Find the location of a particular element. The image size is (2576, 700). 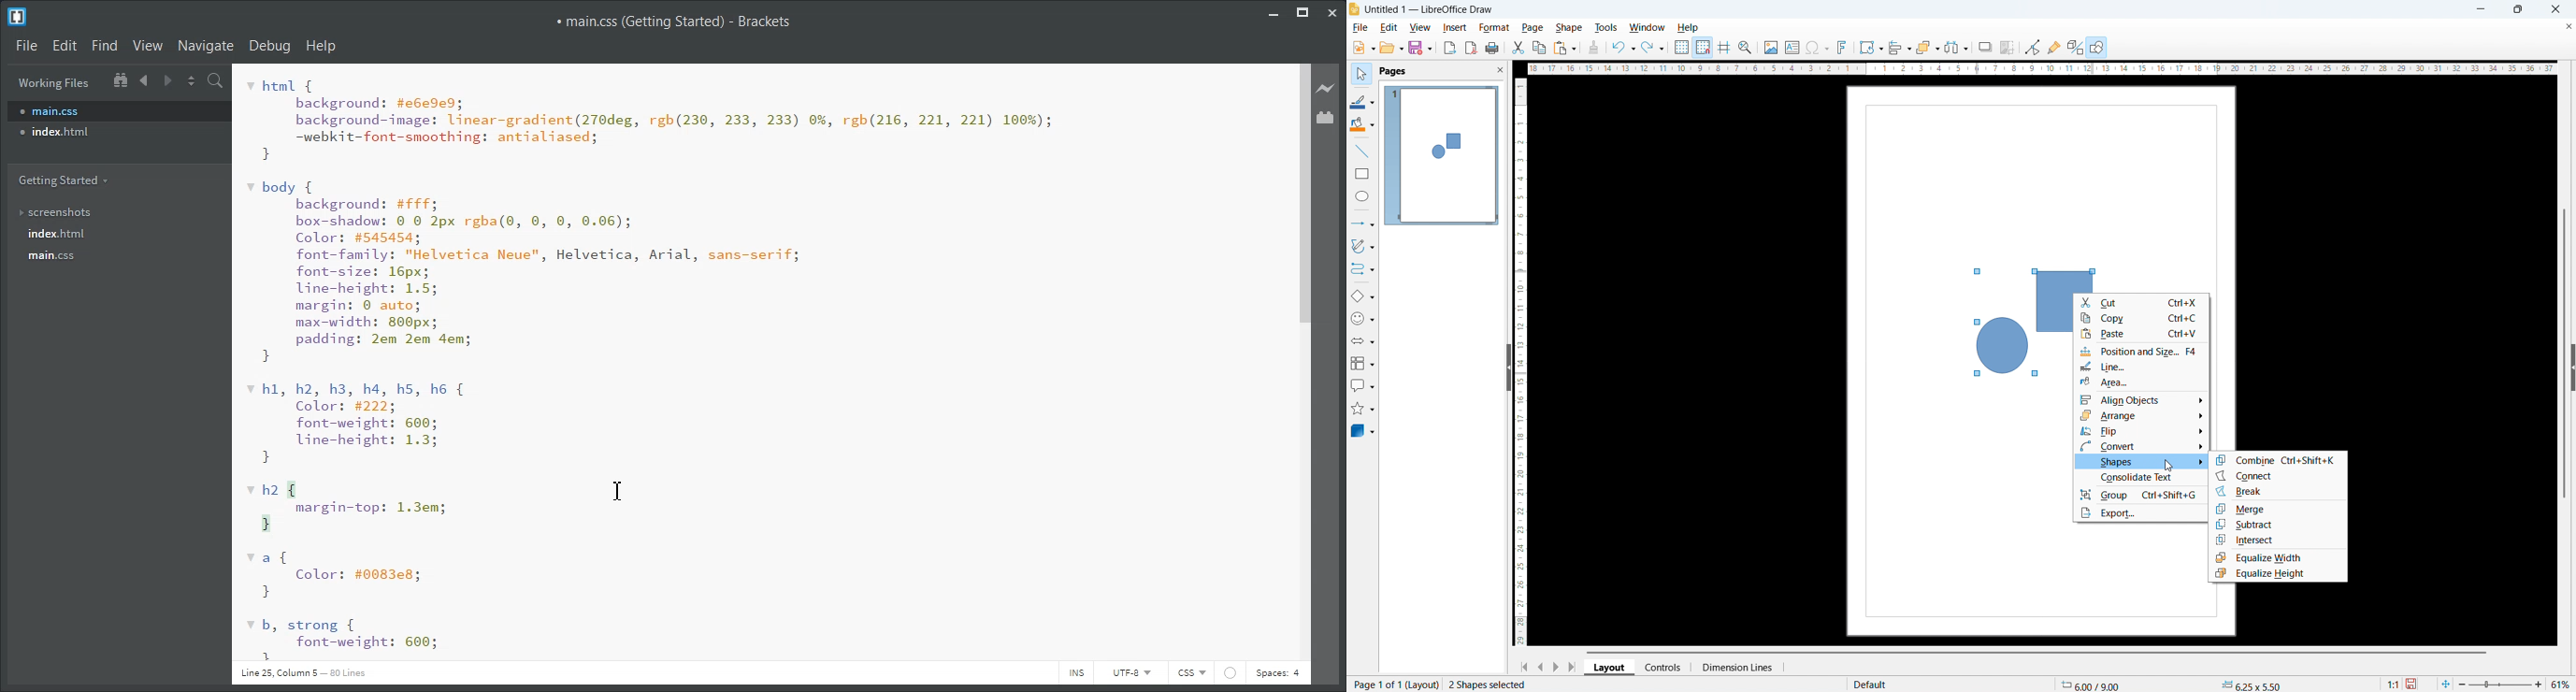

insert is located at coordinates (1455, 28).